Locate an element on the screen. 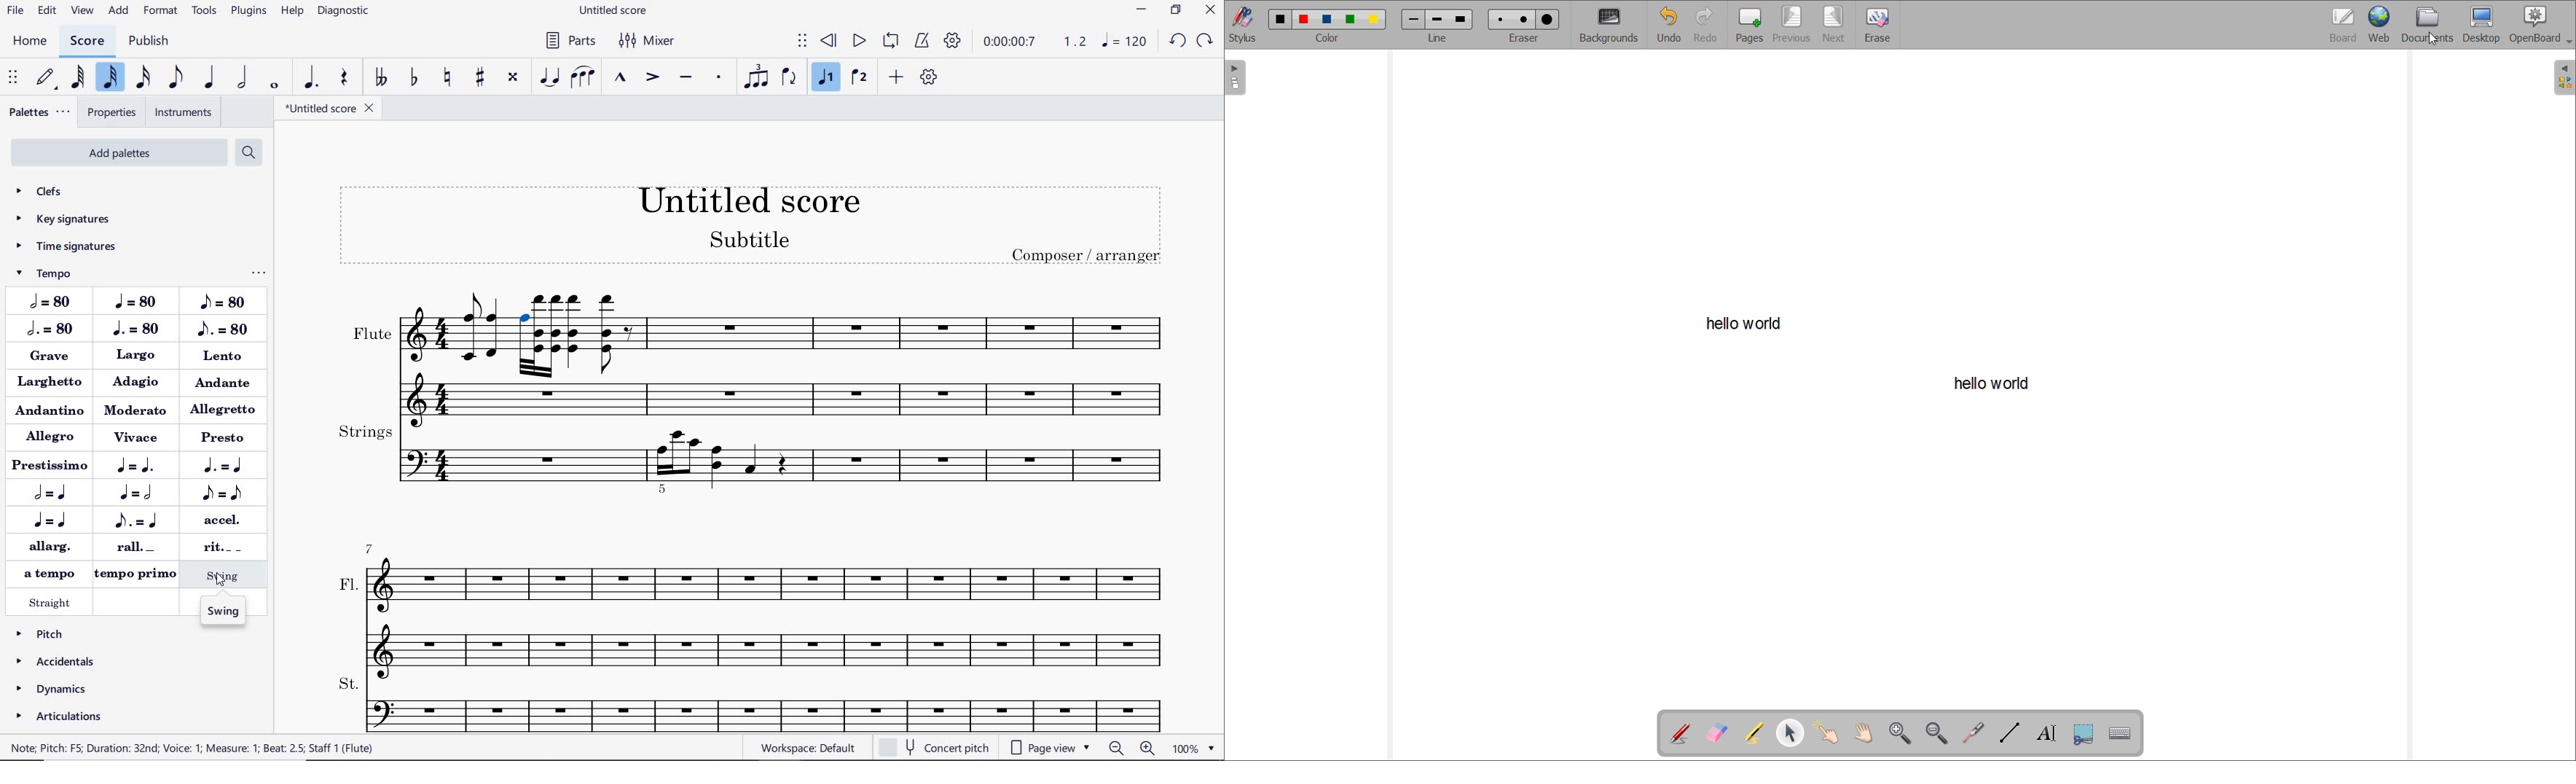  tempo is located at coordinates (62, 273).